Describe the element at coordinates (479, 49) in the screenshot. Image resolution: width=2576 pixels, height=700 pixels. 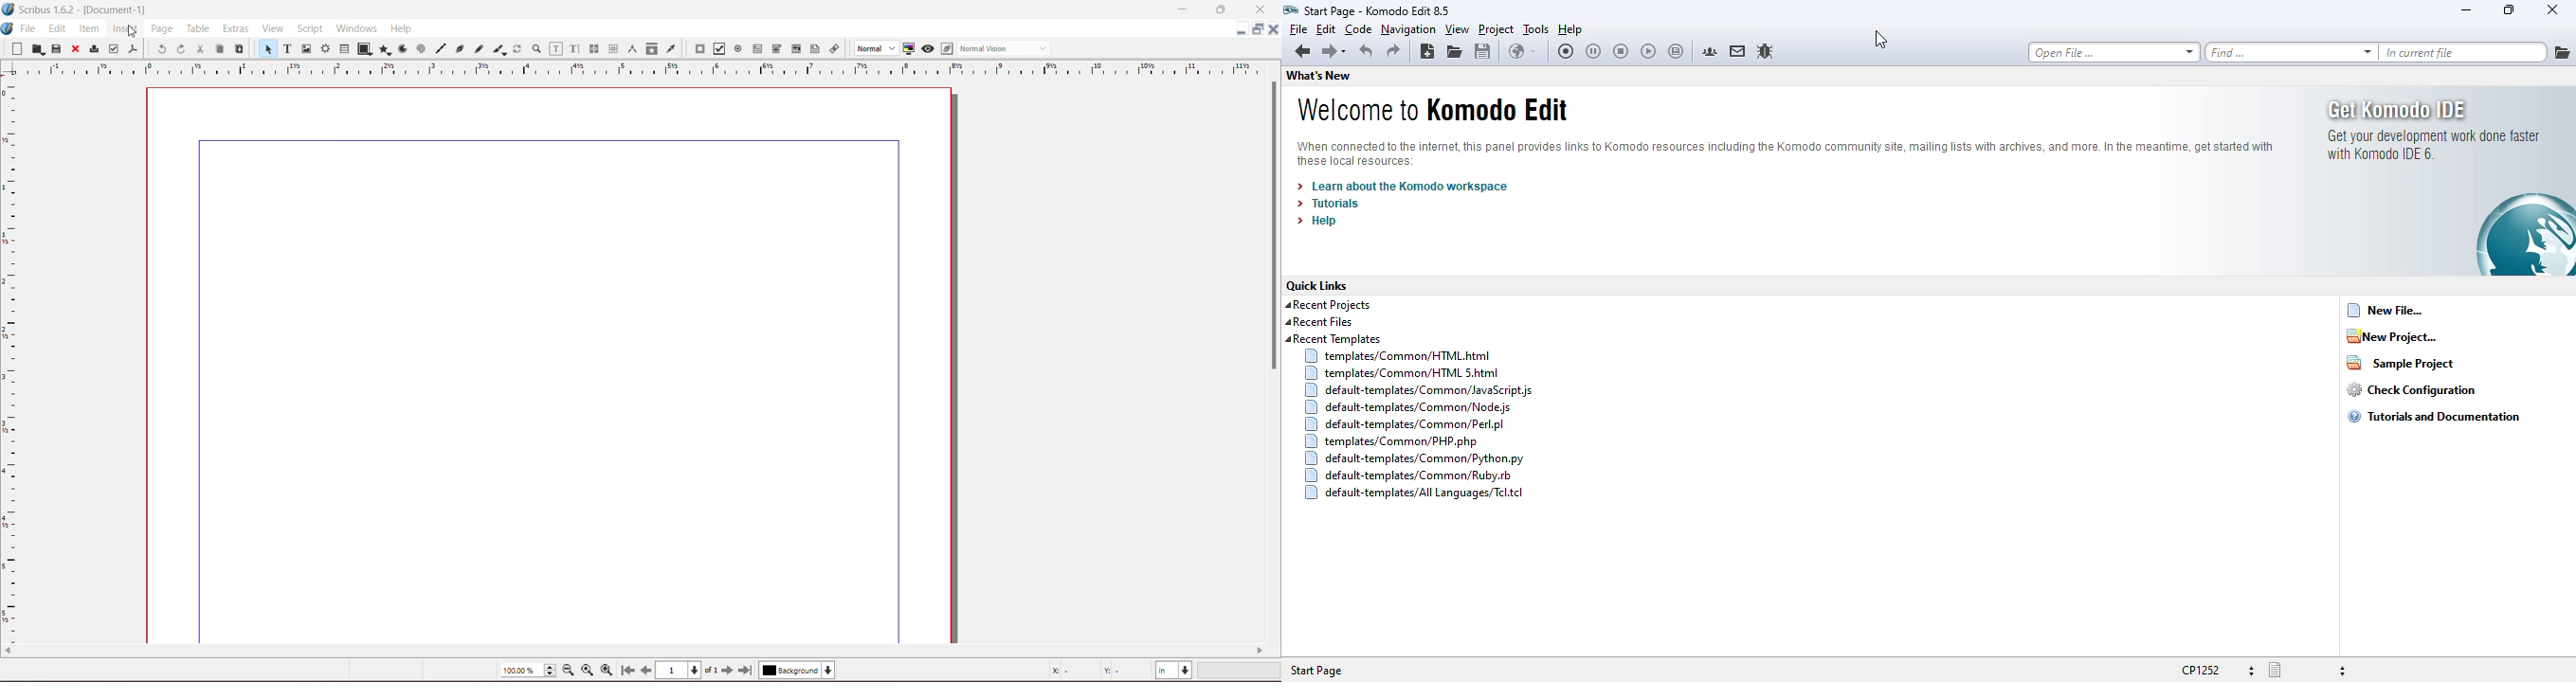
I see `Freehand Line` at that location.